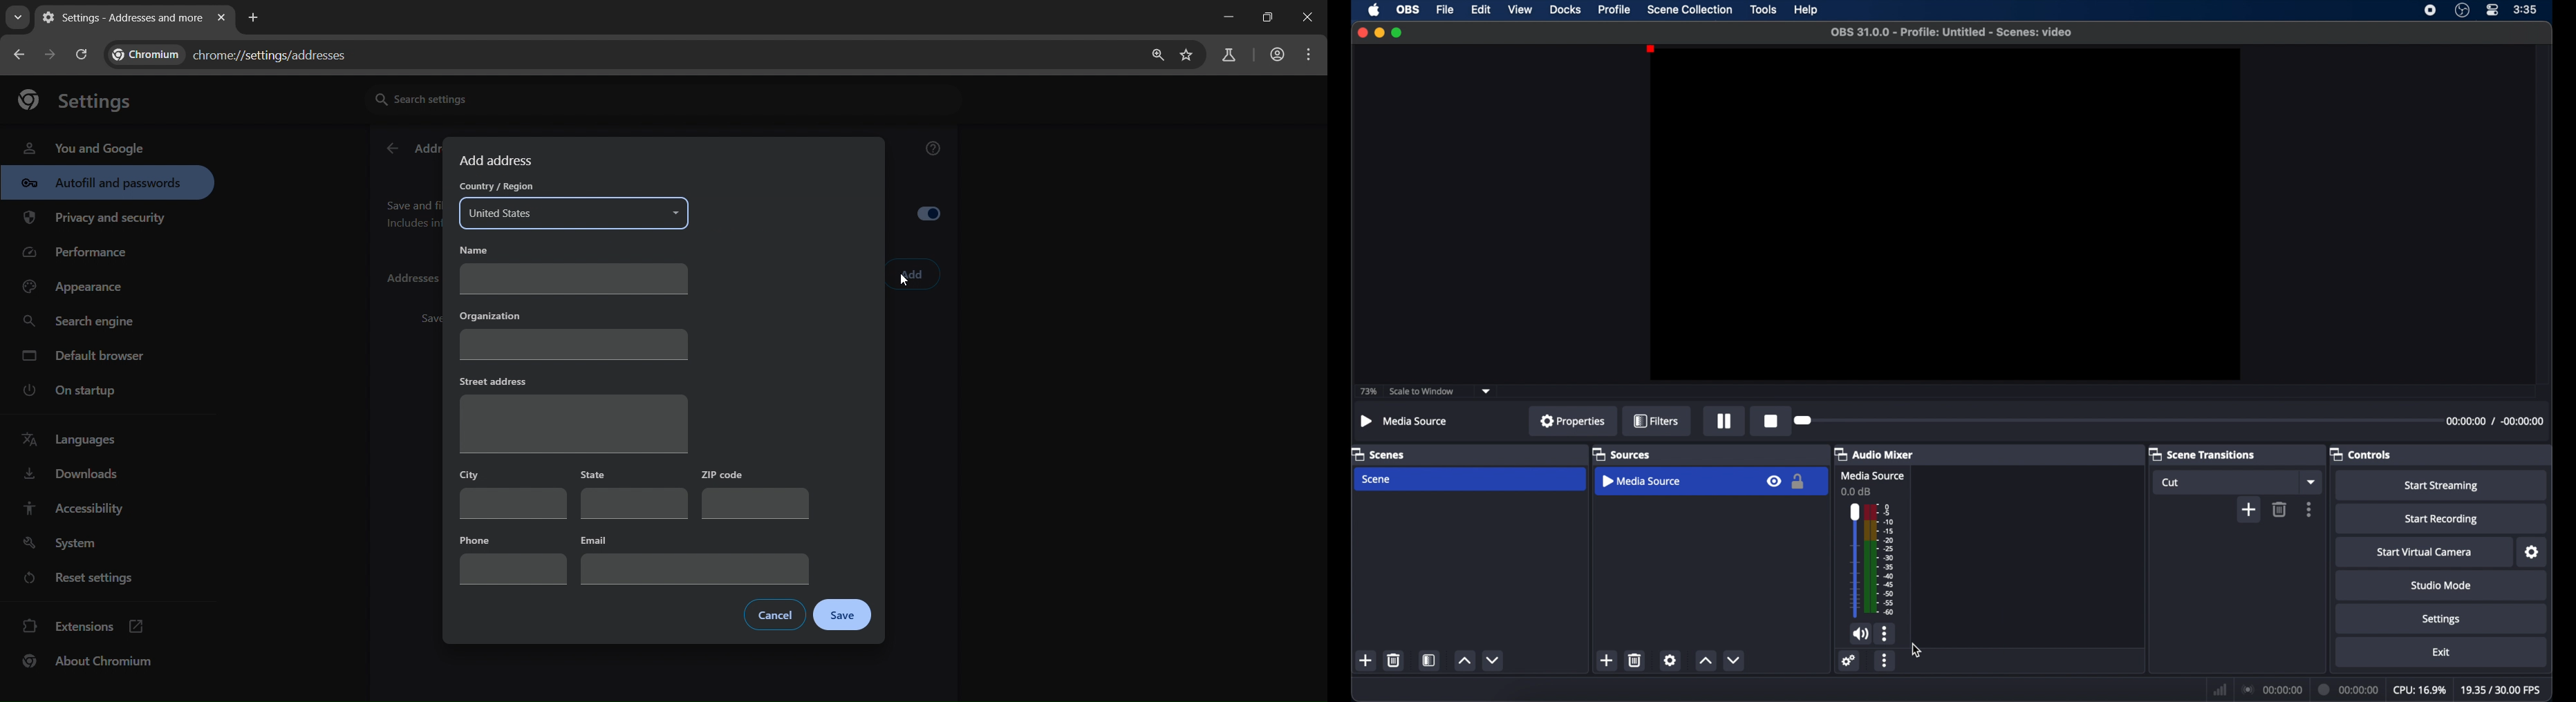 Image resolution: width=2576 pixels, height=728 pixels. I want to click on no source selected, so click(1405, 422).